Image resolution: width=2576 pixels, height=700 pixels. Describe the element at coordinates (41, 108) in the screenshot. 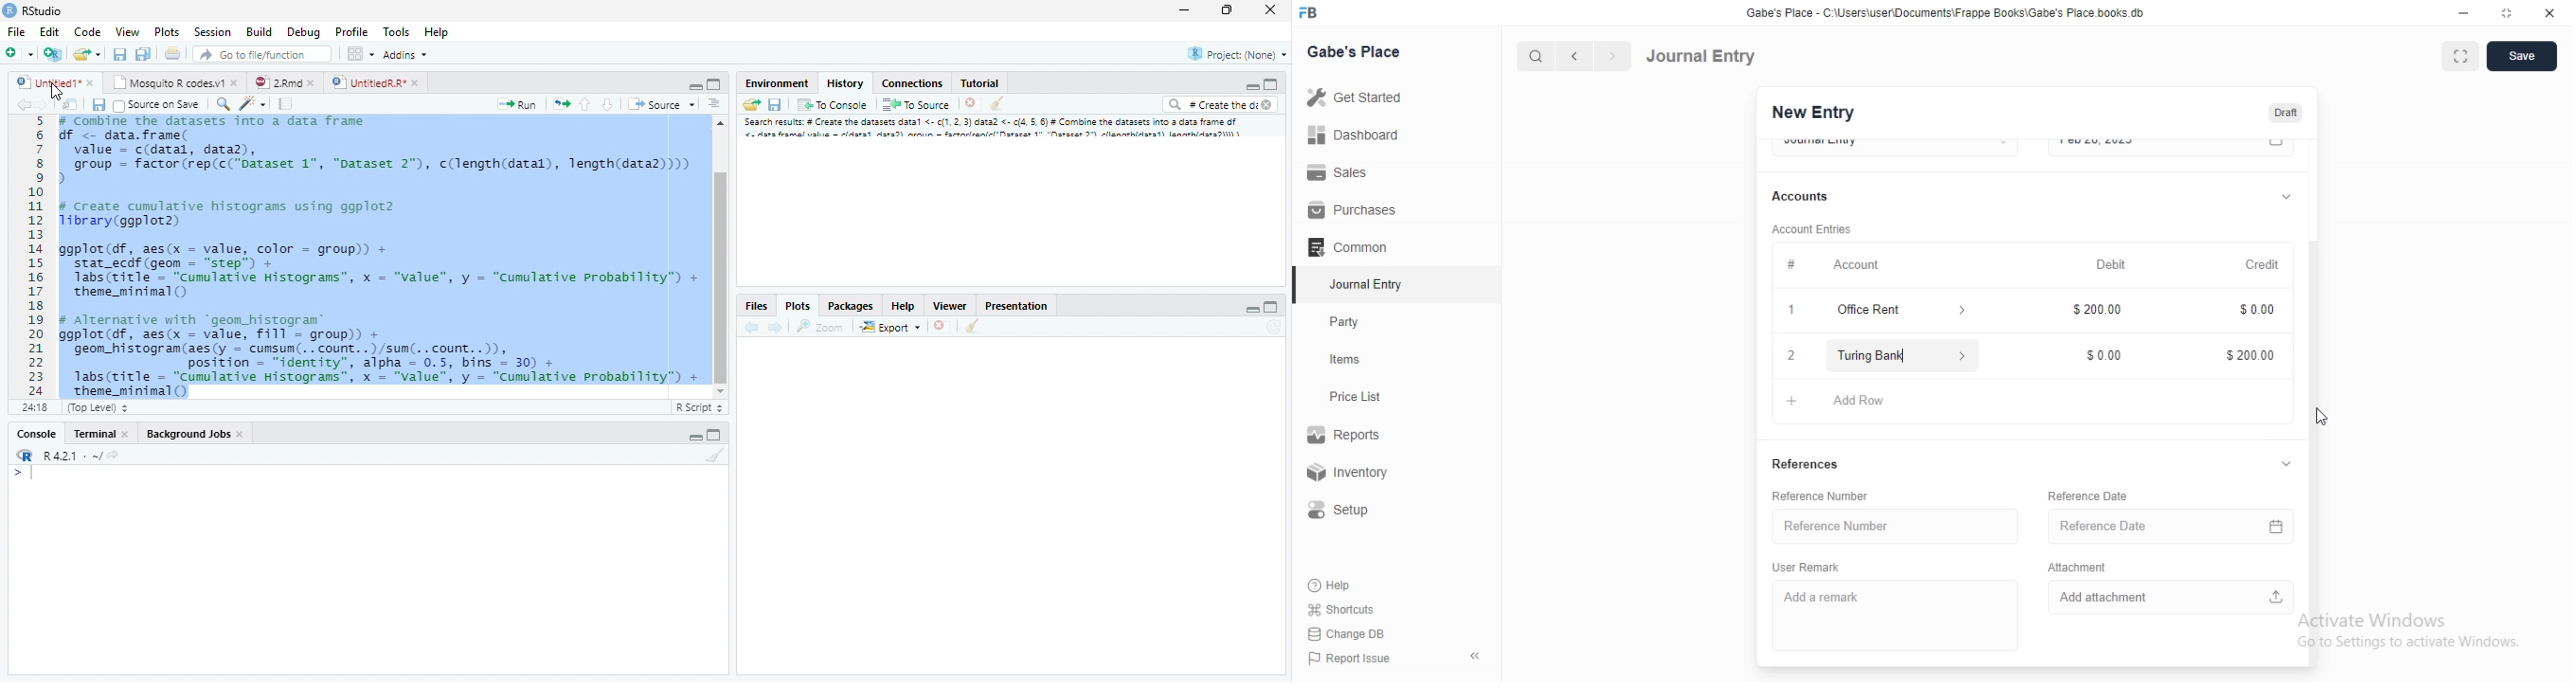

I see `Next` at that location.